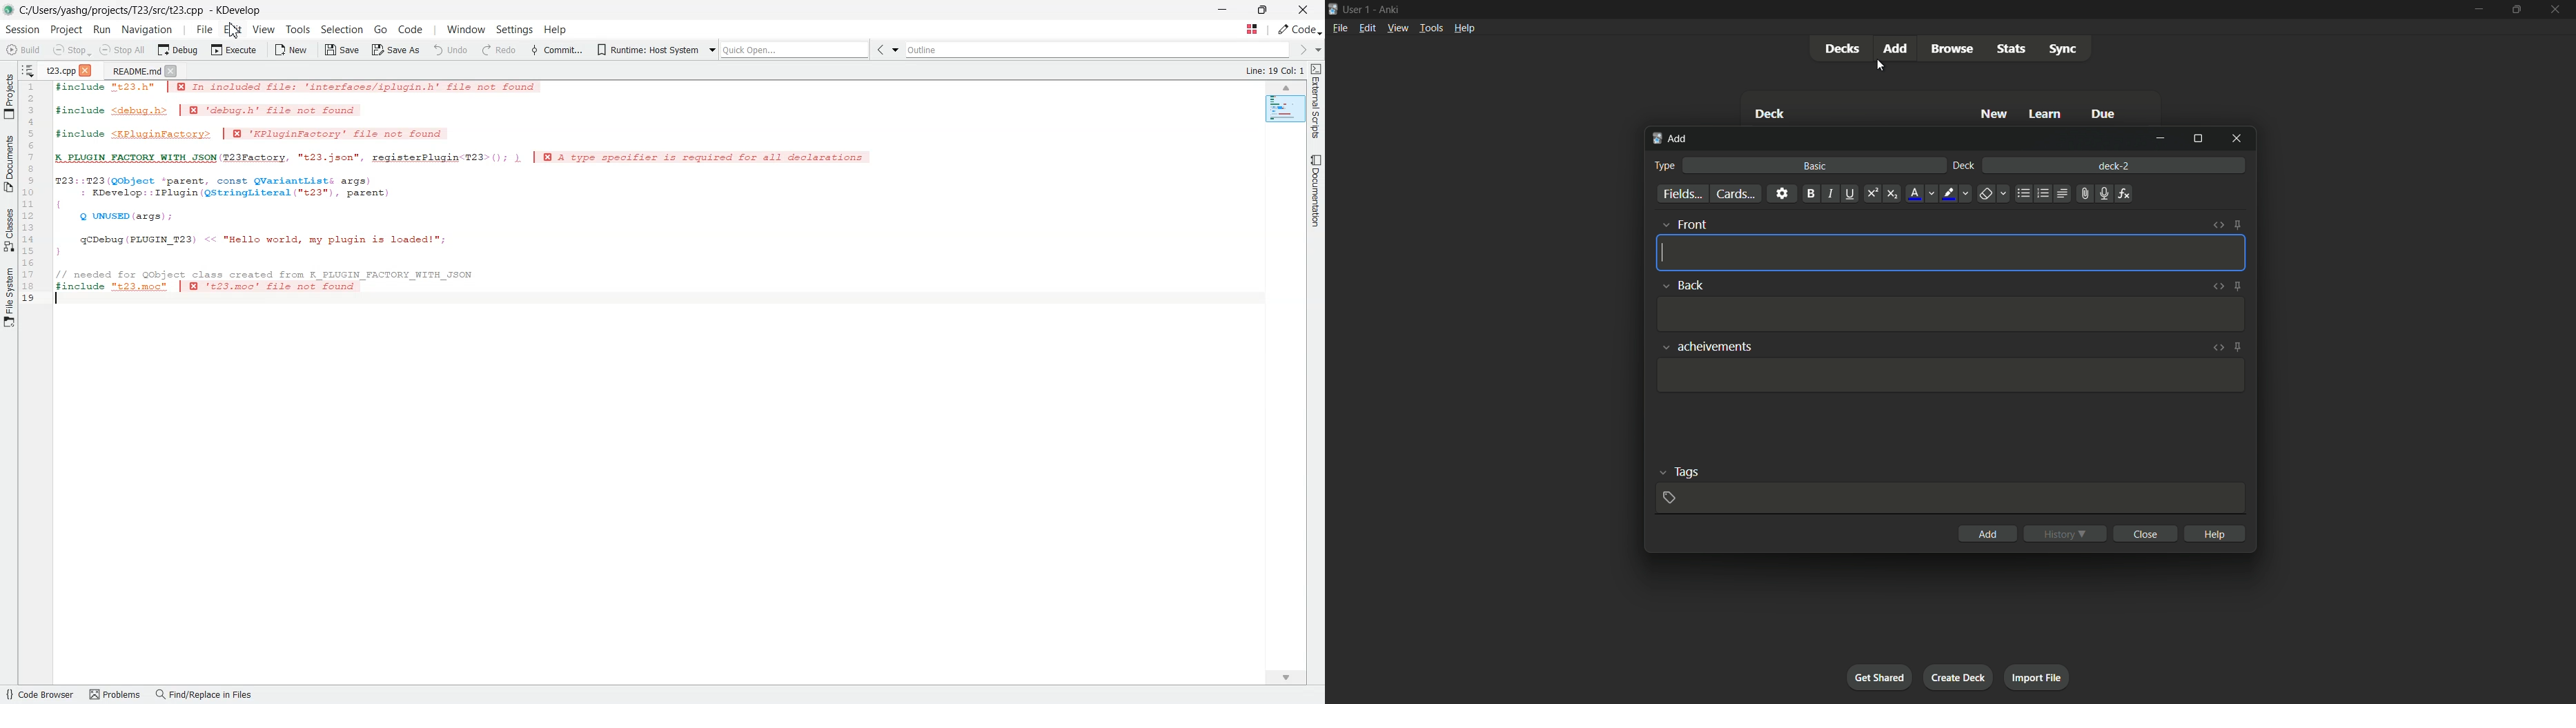 The width and height of the screenshot is (2576, 728). I want to click on bold, so click(1810, 194).